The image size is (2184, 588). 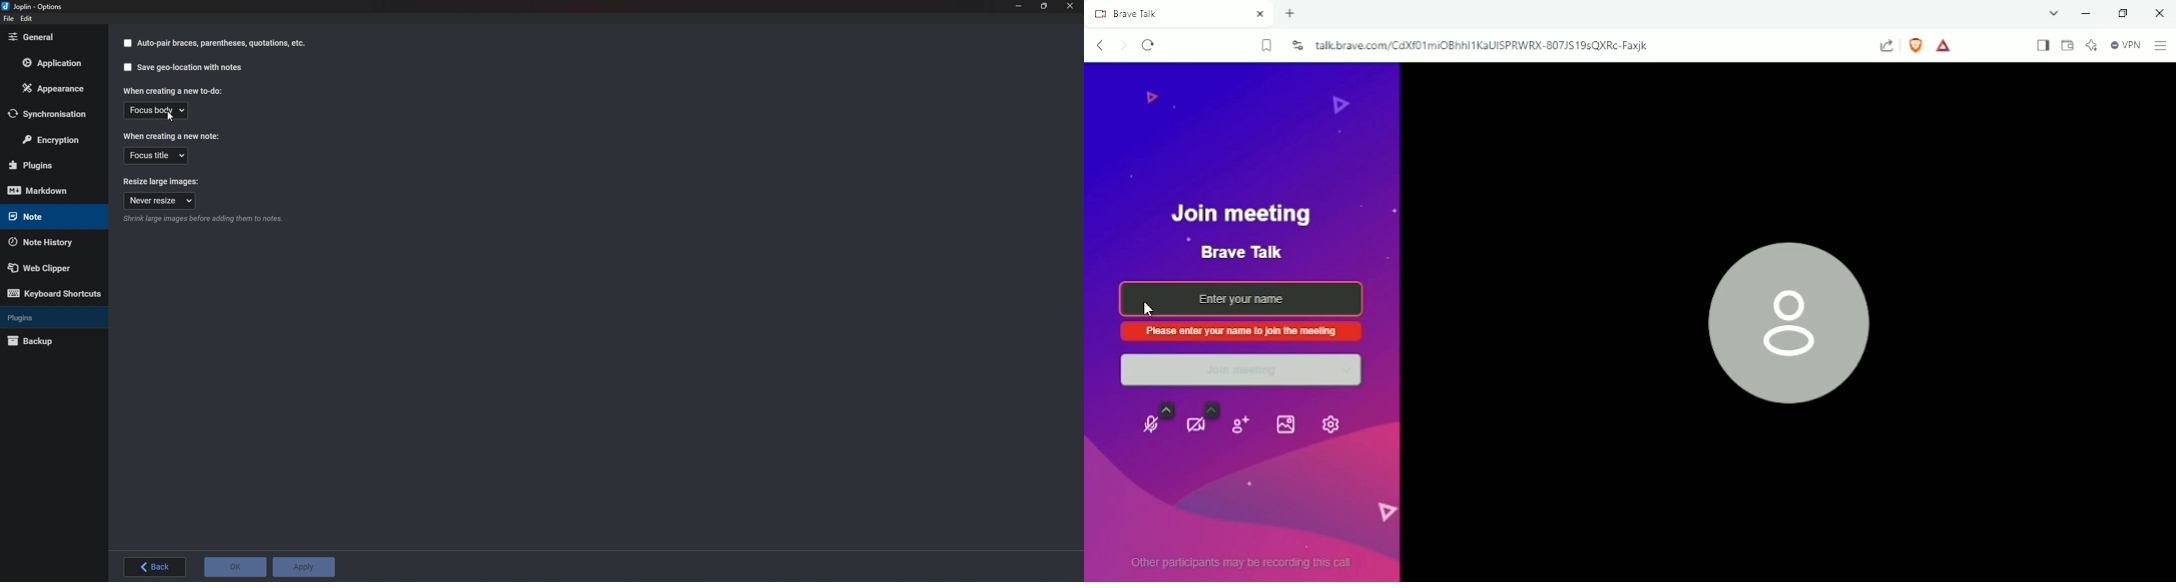 I want to click on When creating a new note, so click(x=173, y=136).